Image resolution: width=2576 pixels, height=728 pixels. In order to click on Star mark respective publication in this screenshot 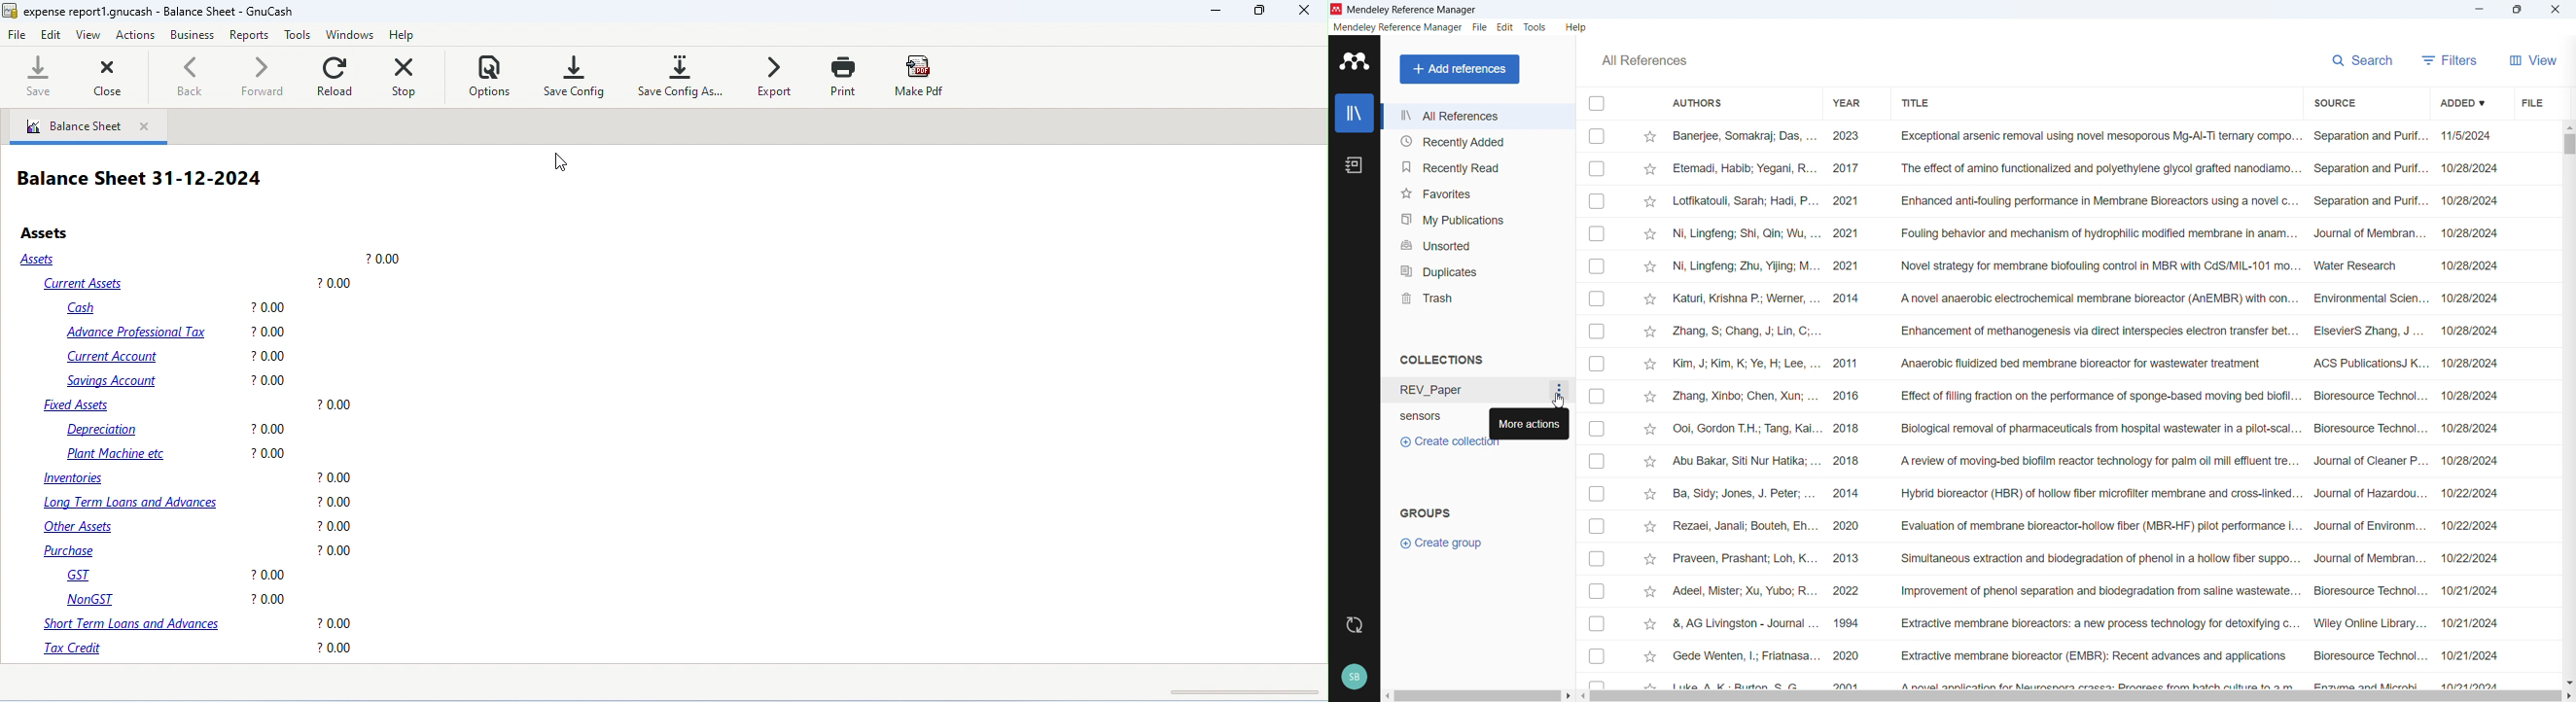, I will do `click(1650, 559)`.